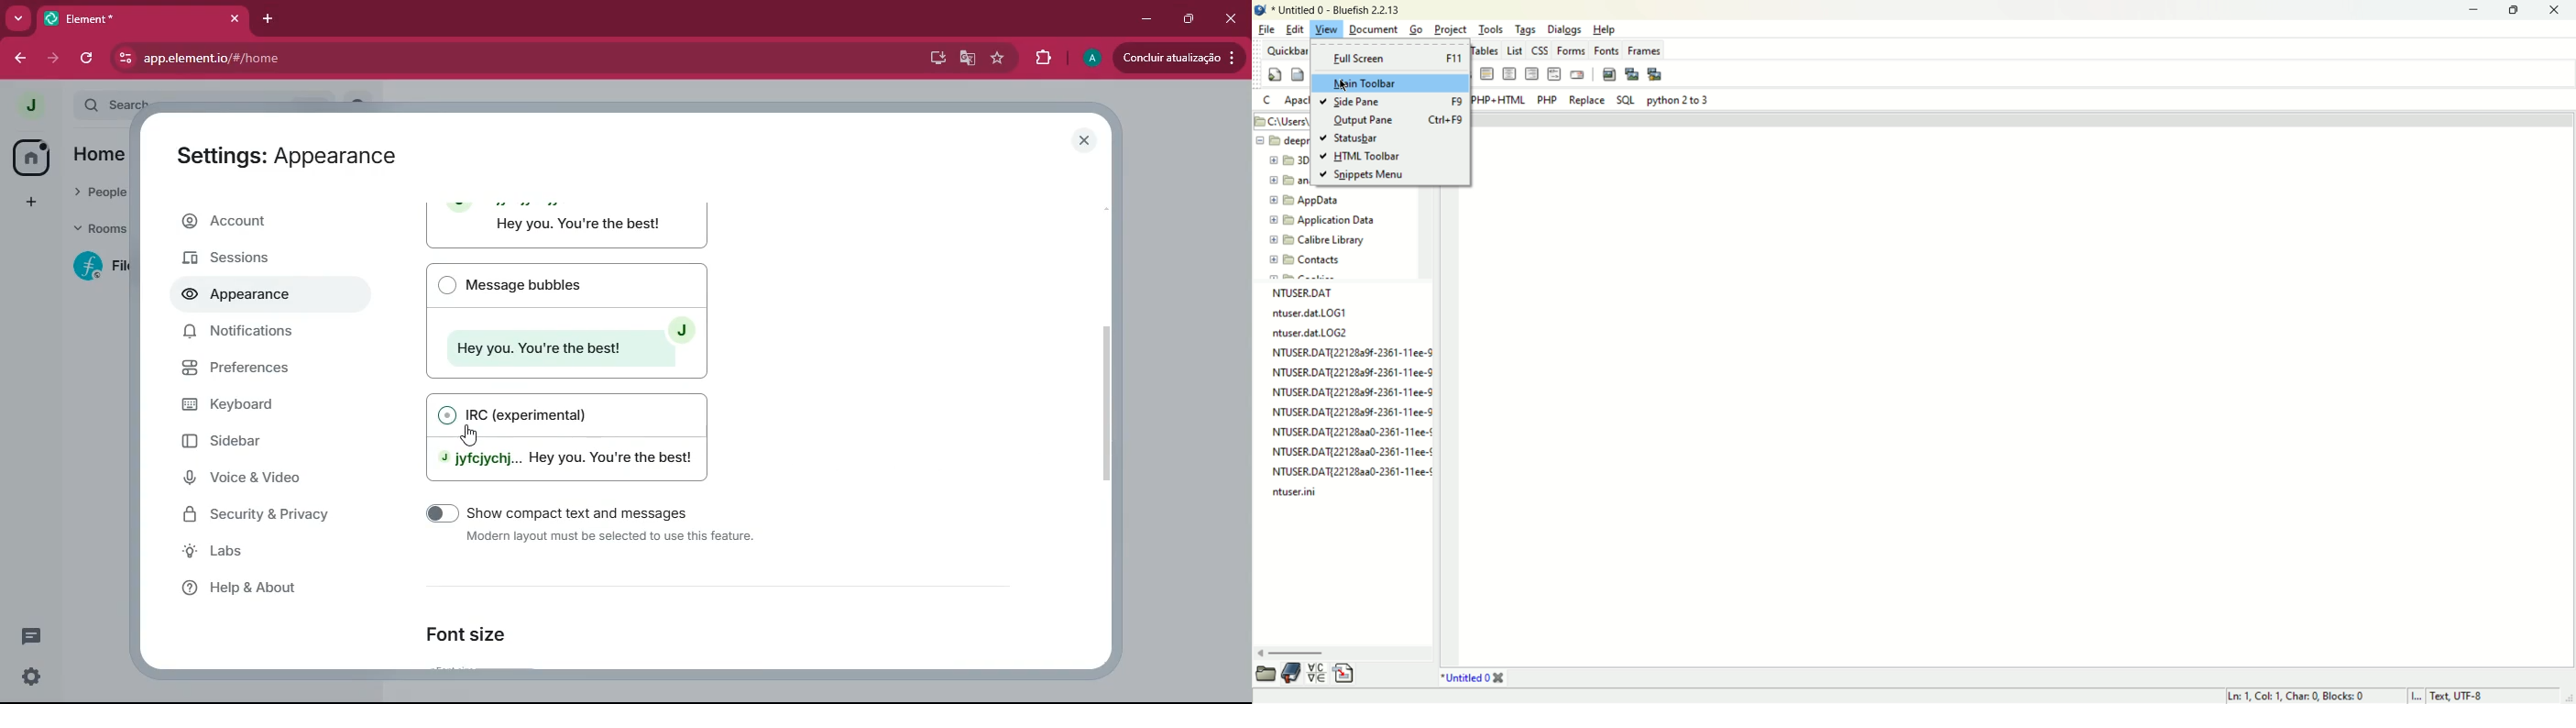 This screenshot has height=728, width=2576. Describe the element at coordinates (35, 200) in the screenshot. I see `add` at that location.